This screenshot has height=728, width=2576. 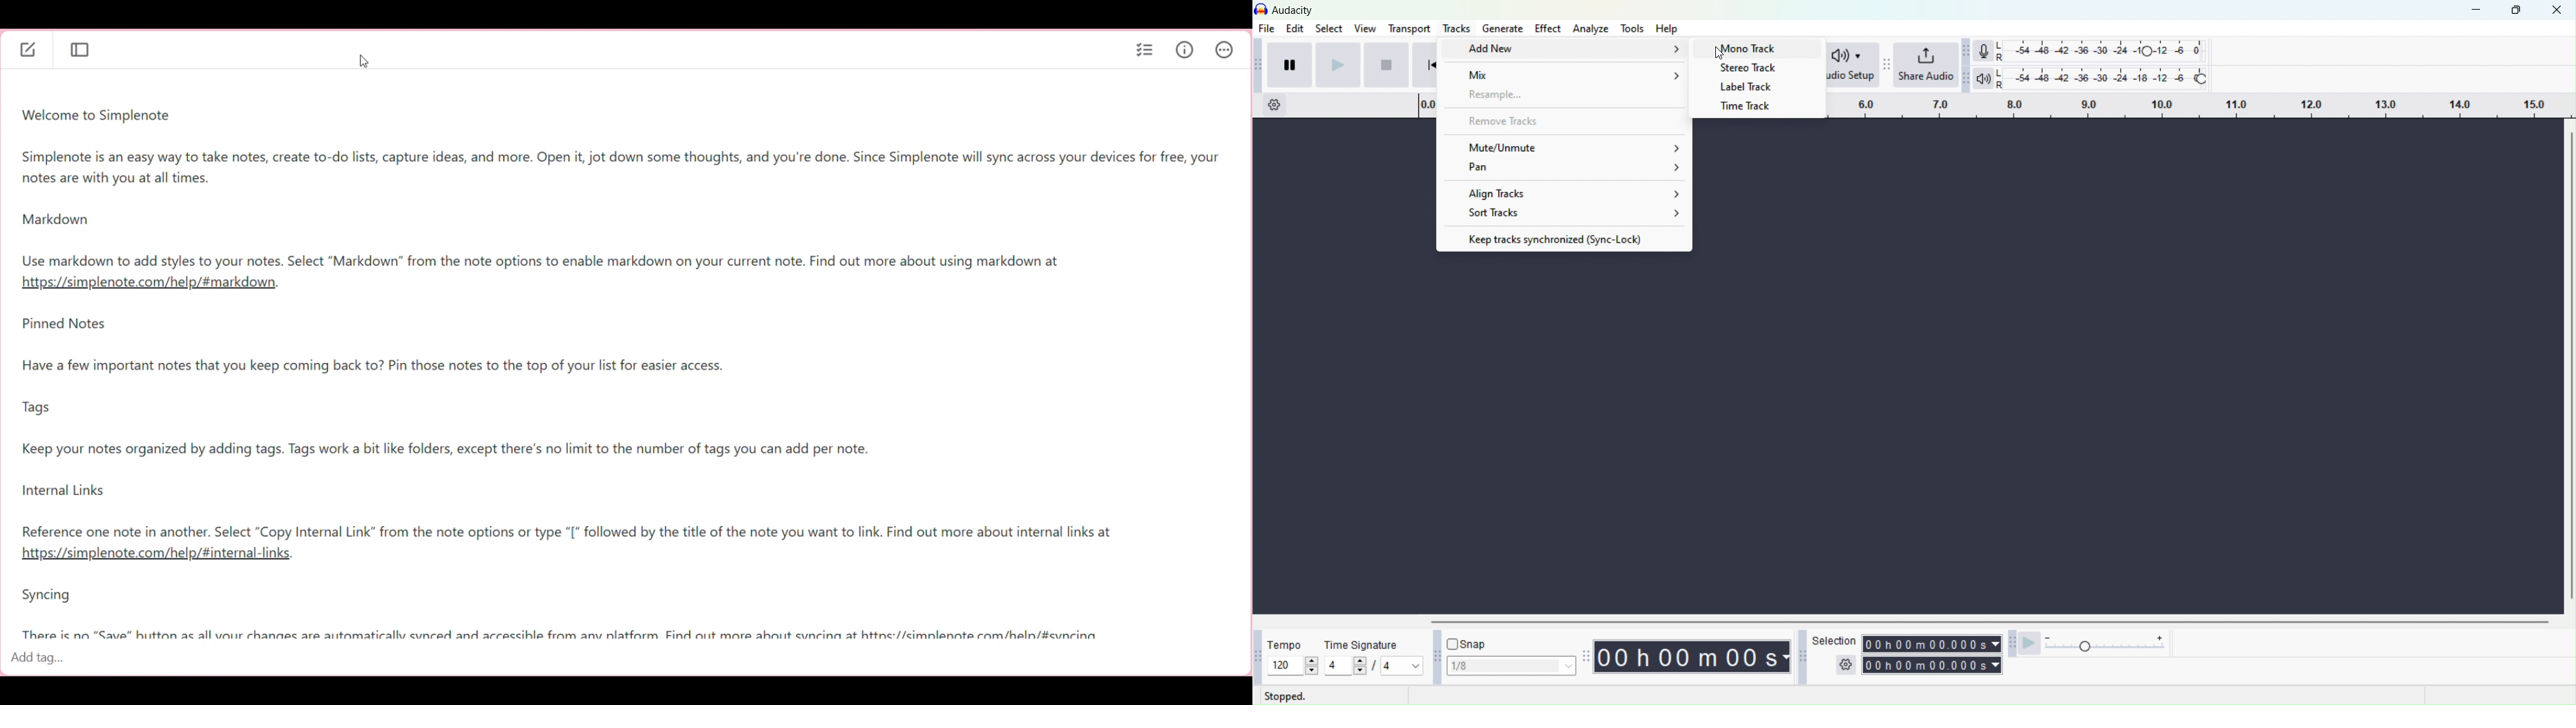 I want to click on current window: Audacity, so click(x=1295, y=10).